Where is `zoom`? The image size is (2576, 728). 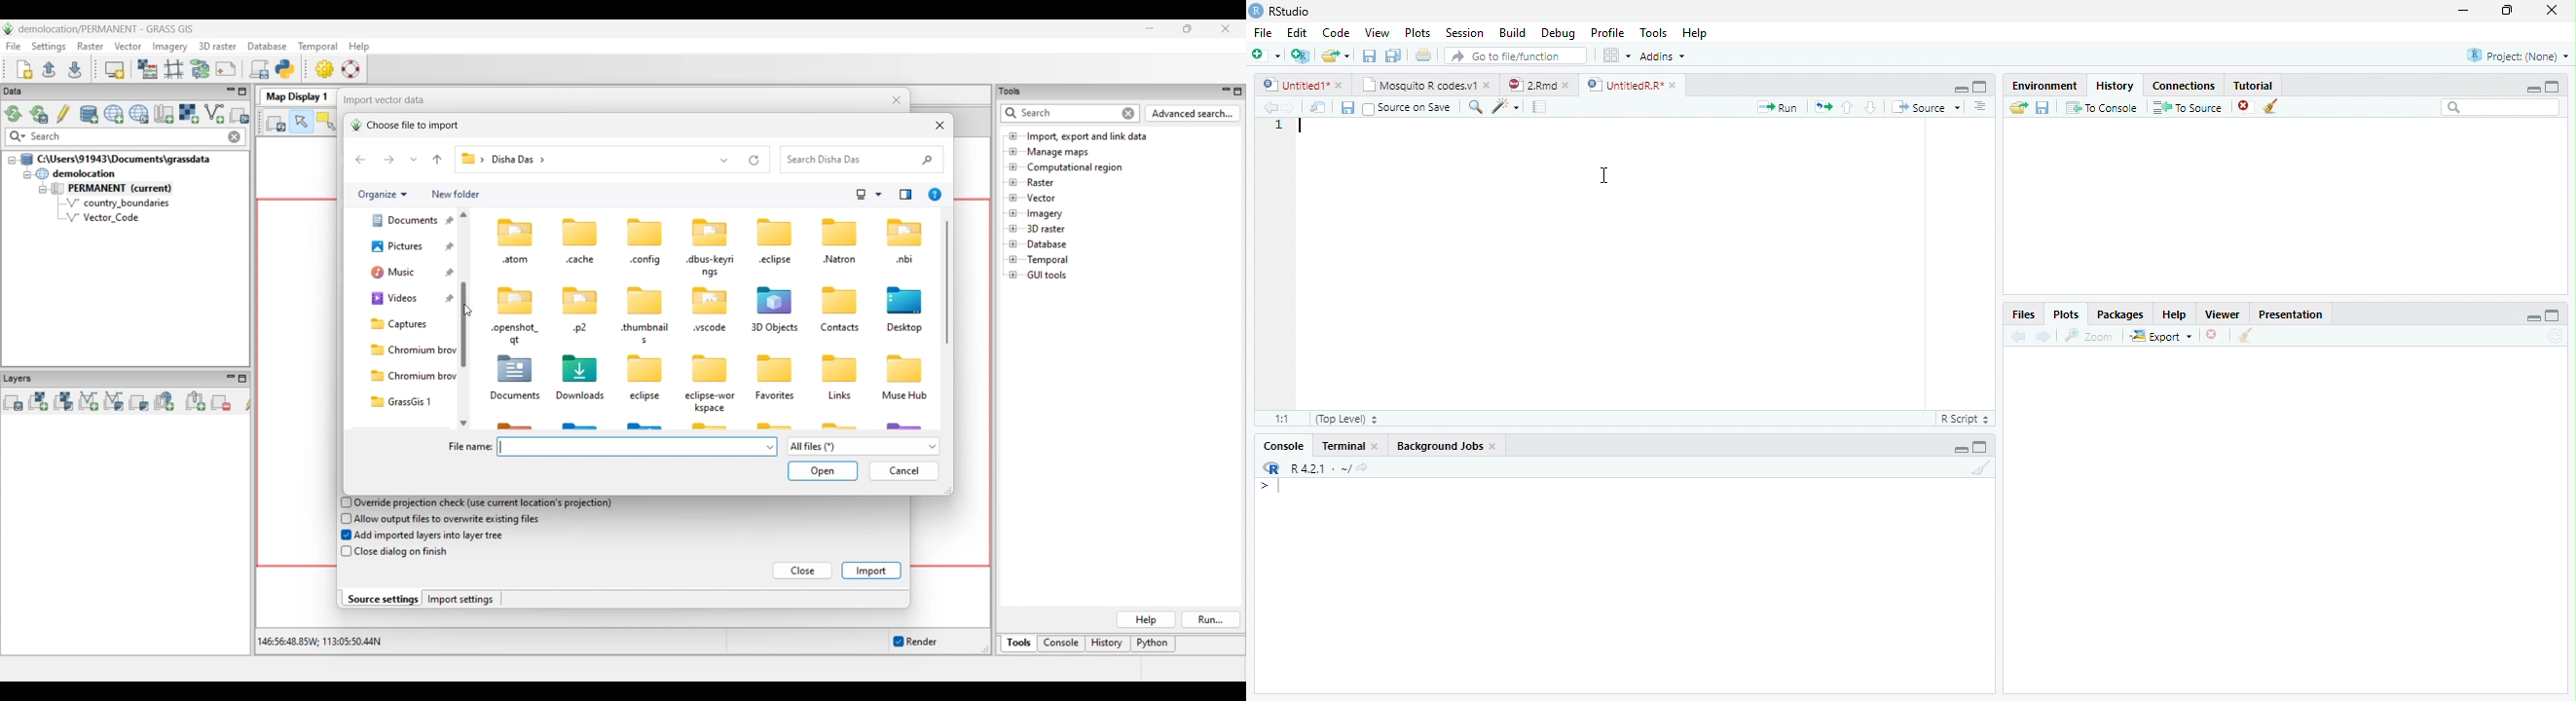
zoom is located at coordinates (2092, 337).